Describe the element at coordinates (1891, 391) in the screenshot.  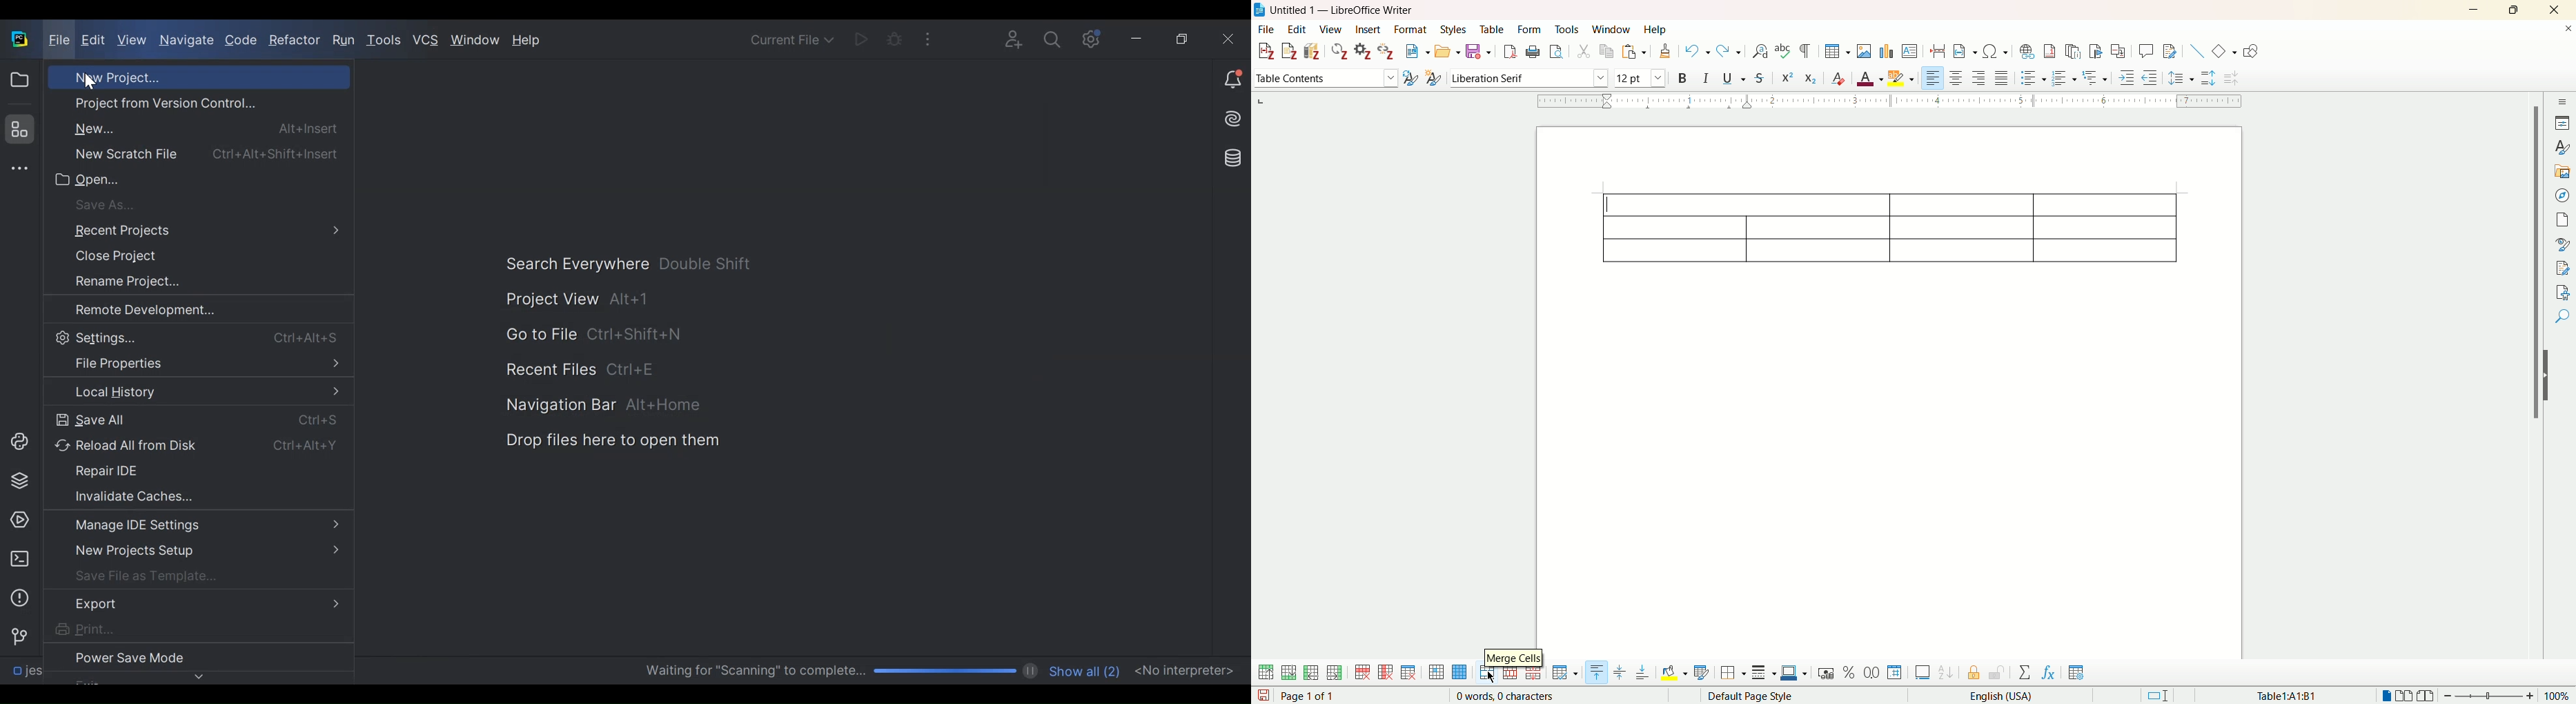
I see `page` at that location.